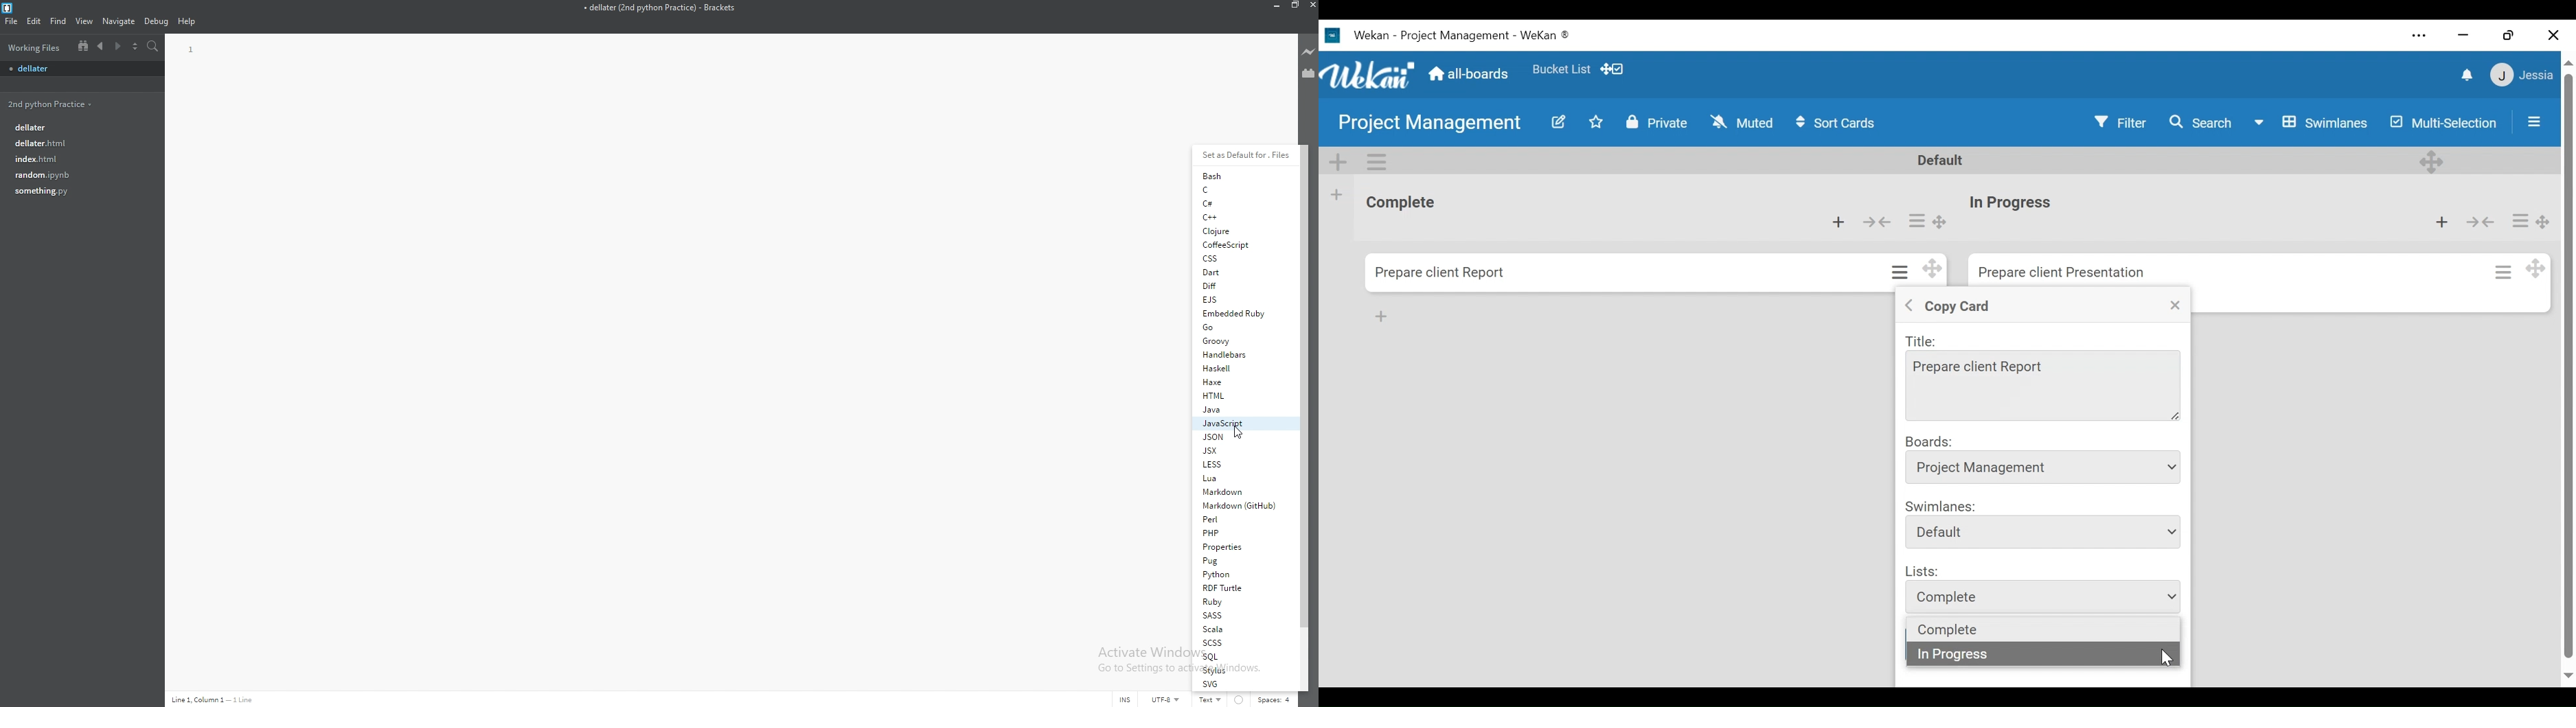  What do you see at coordinates (2555, 34) in the screenshot?
I see `Close` at bounding box center [2555, 34].